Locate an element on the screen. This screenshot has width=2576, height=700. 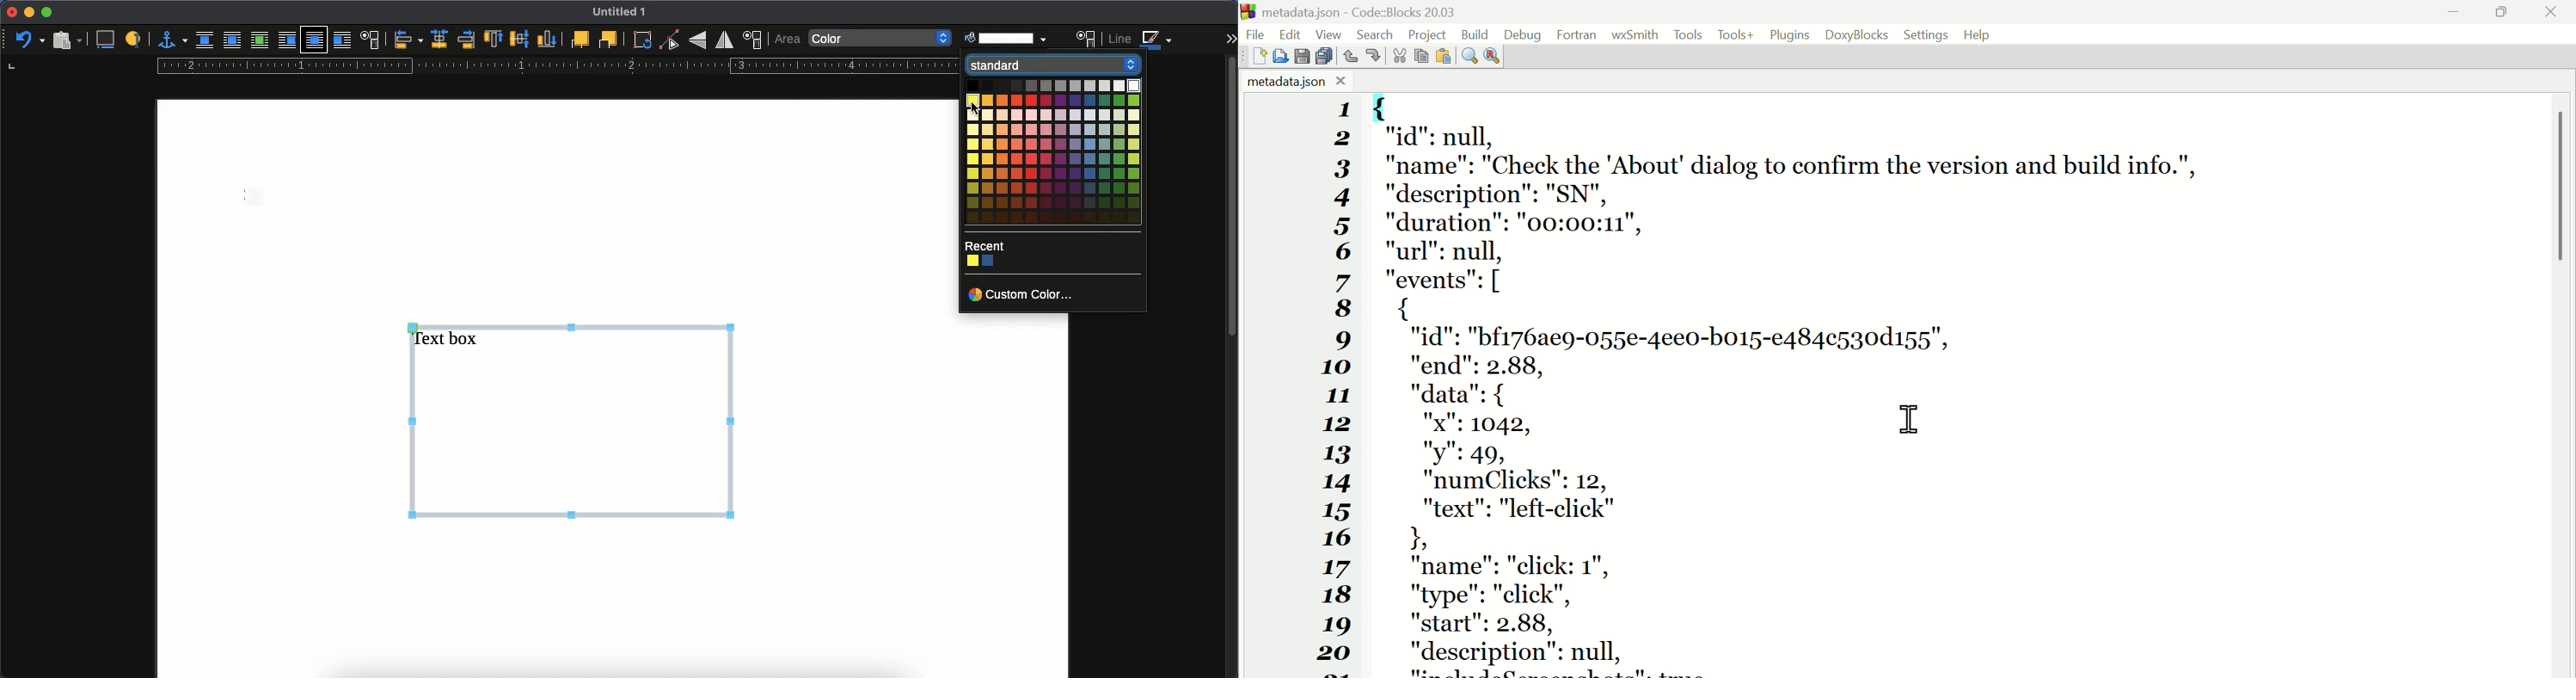
{
"id": null,
"name": "Check the "About dialog to confirm the version and build info.",
"description": "SN",
"duration": "00:00:11",
"url": null,
"events": [
{
"id": "bf176ae9-055e-4ee0-bo15-e484c530d155",
"end": 2.88,
"data": {
"x": 1042,
"y": 49,
"numClicks": 12,
"text": "left-click" I
1
"name": "click: 1",
"type": "click",
"start": 2.88,
"description": null,
"includeScreenshots": true,
"screenshots": {
"start":
}
1
{ is located at coordinates (1830, 384).